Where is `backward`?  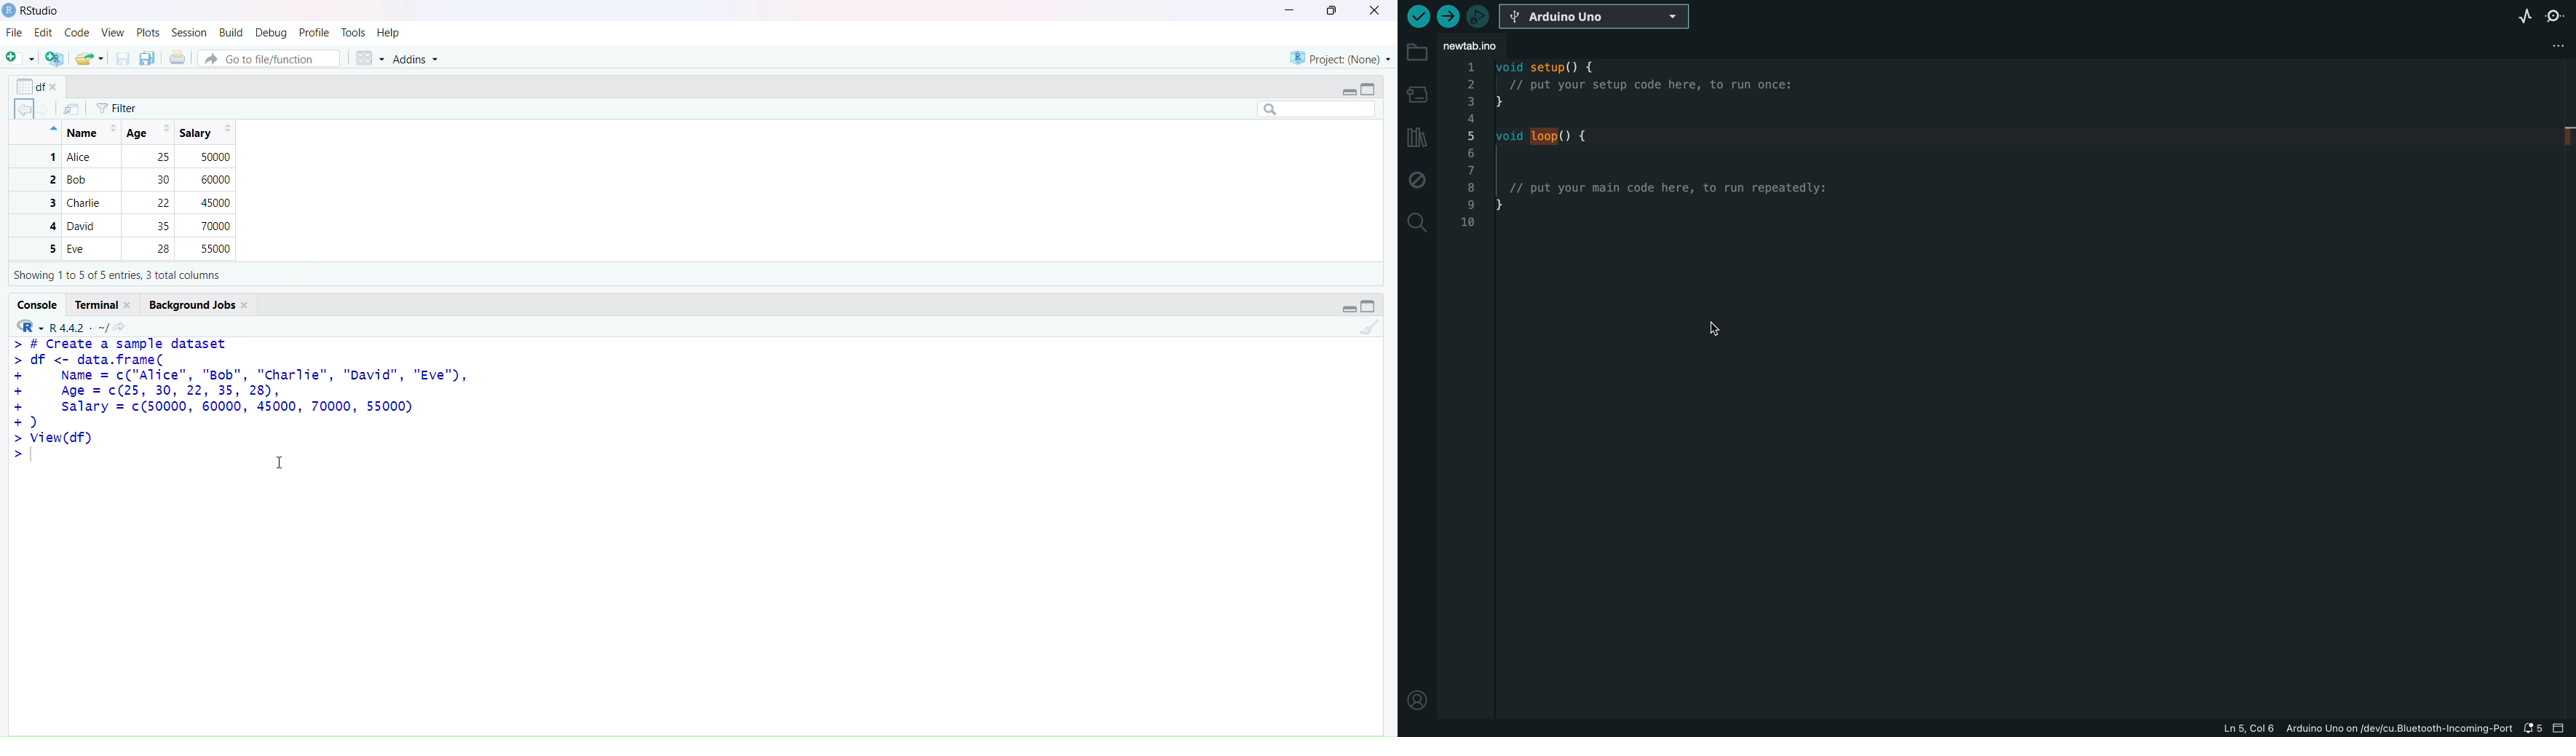
backward is located at coordinates (17, 109).